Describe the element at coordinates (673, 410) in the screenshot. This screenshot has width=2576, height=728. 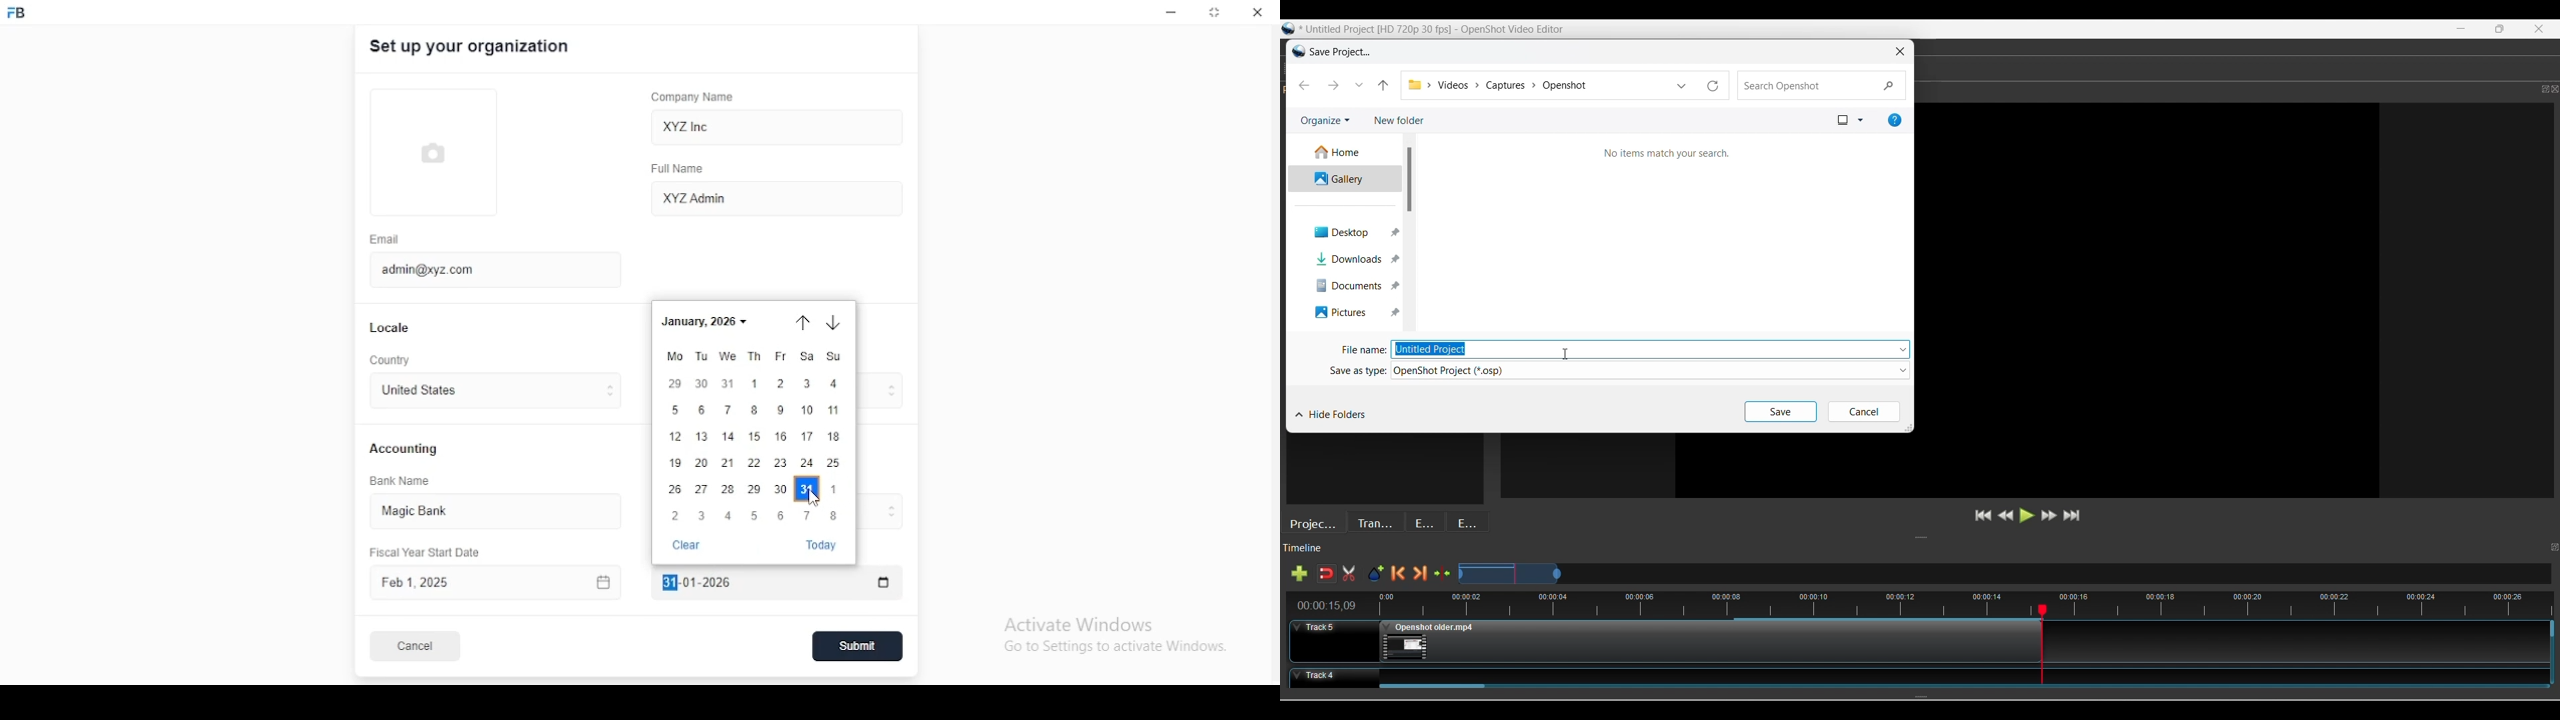
I see `5` at that location.